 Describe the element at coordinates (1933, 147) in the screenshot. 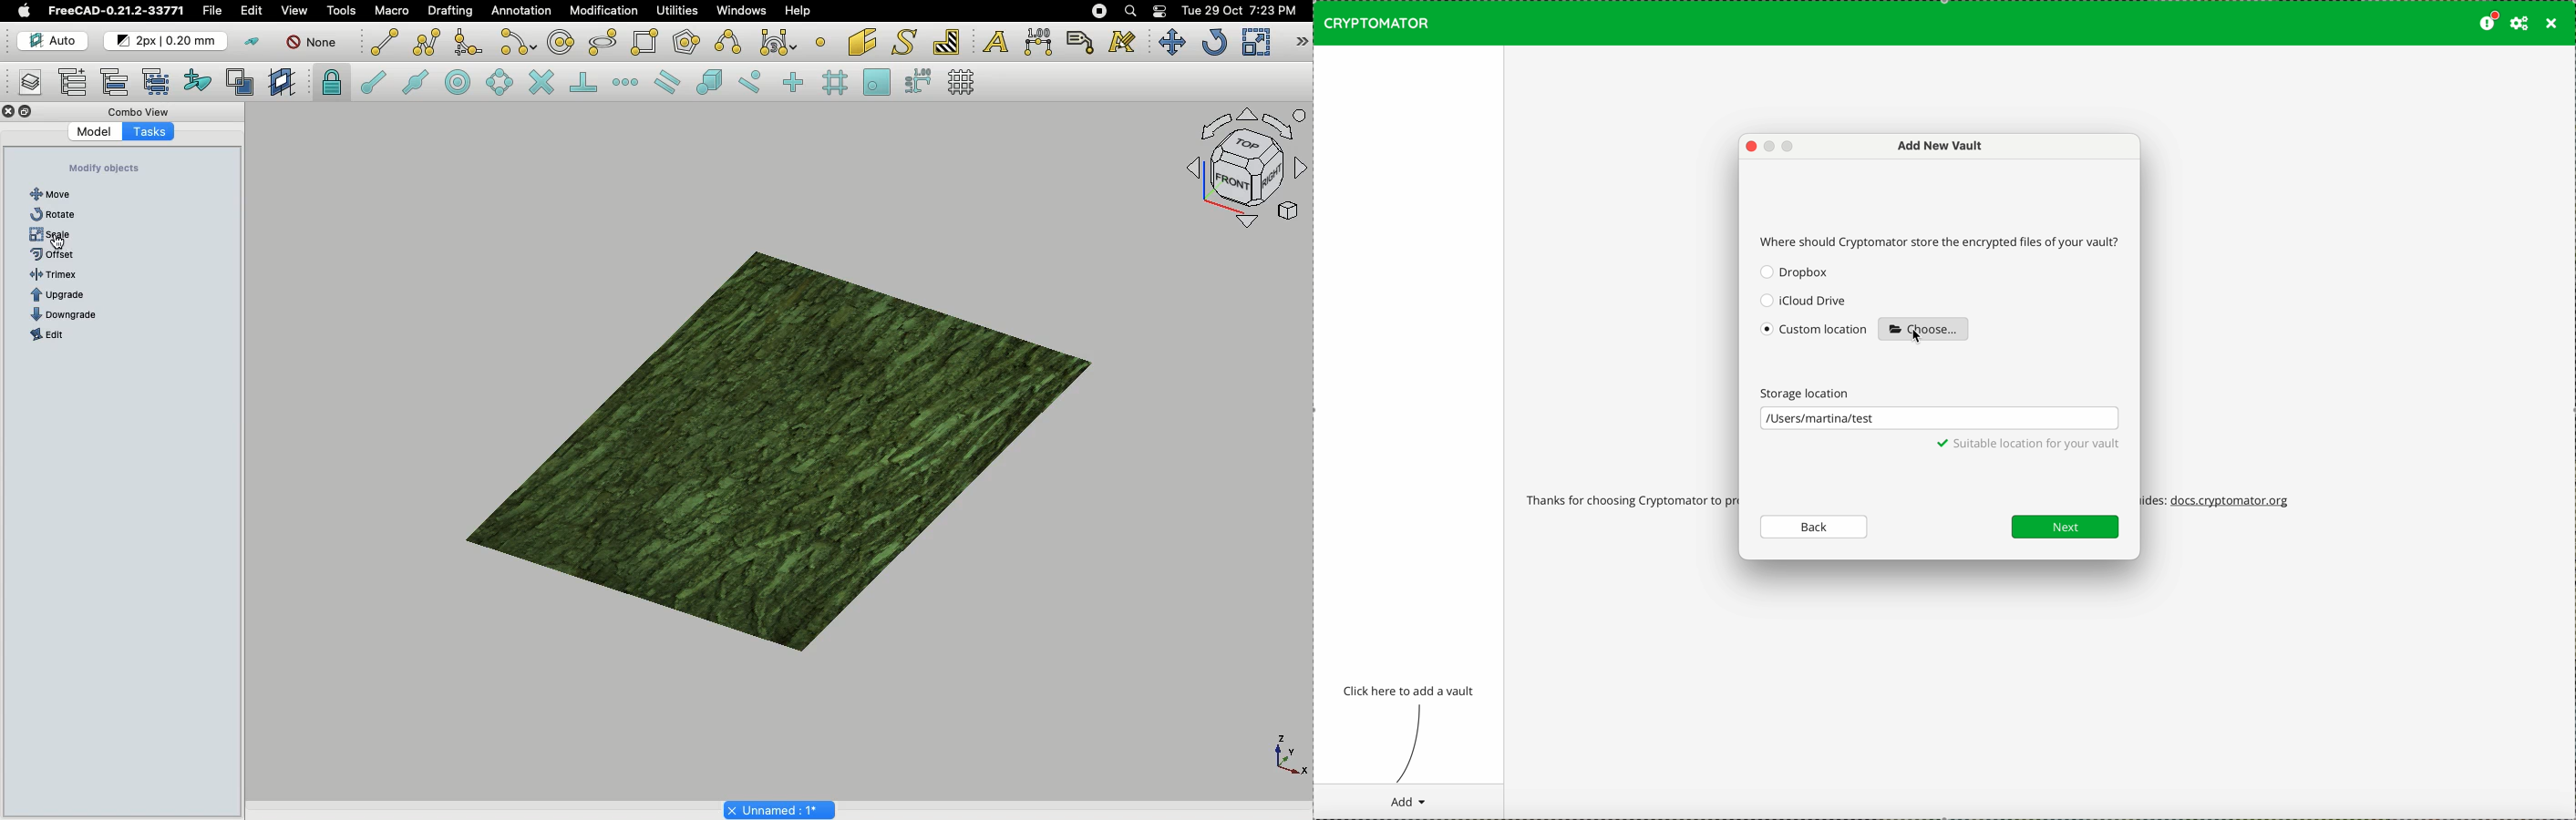

I see `add new vault window` at that location.